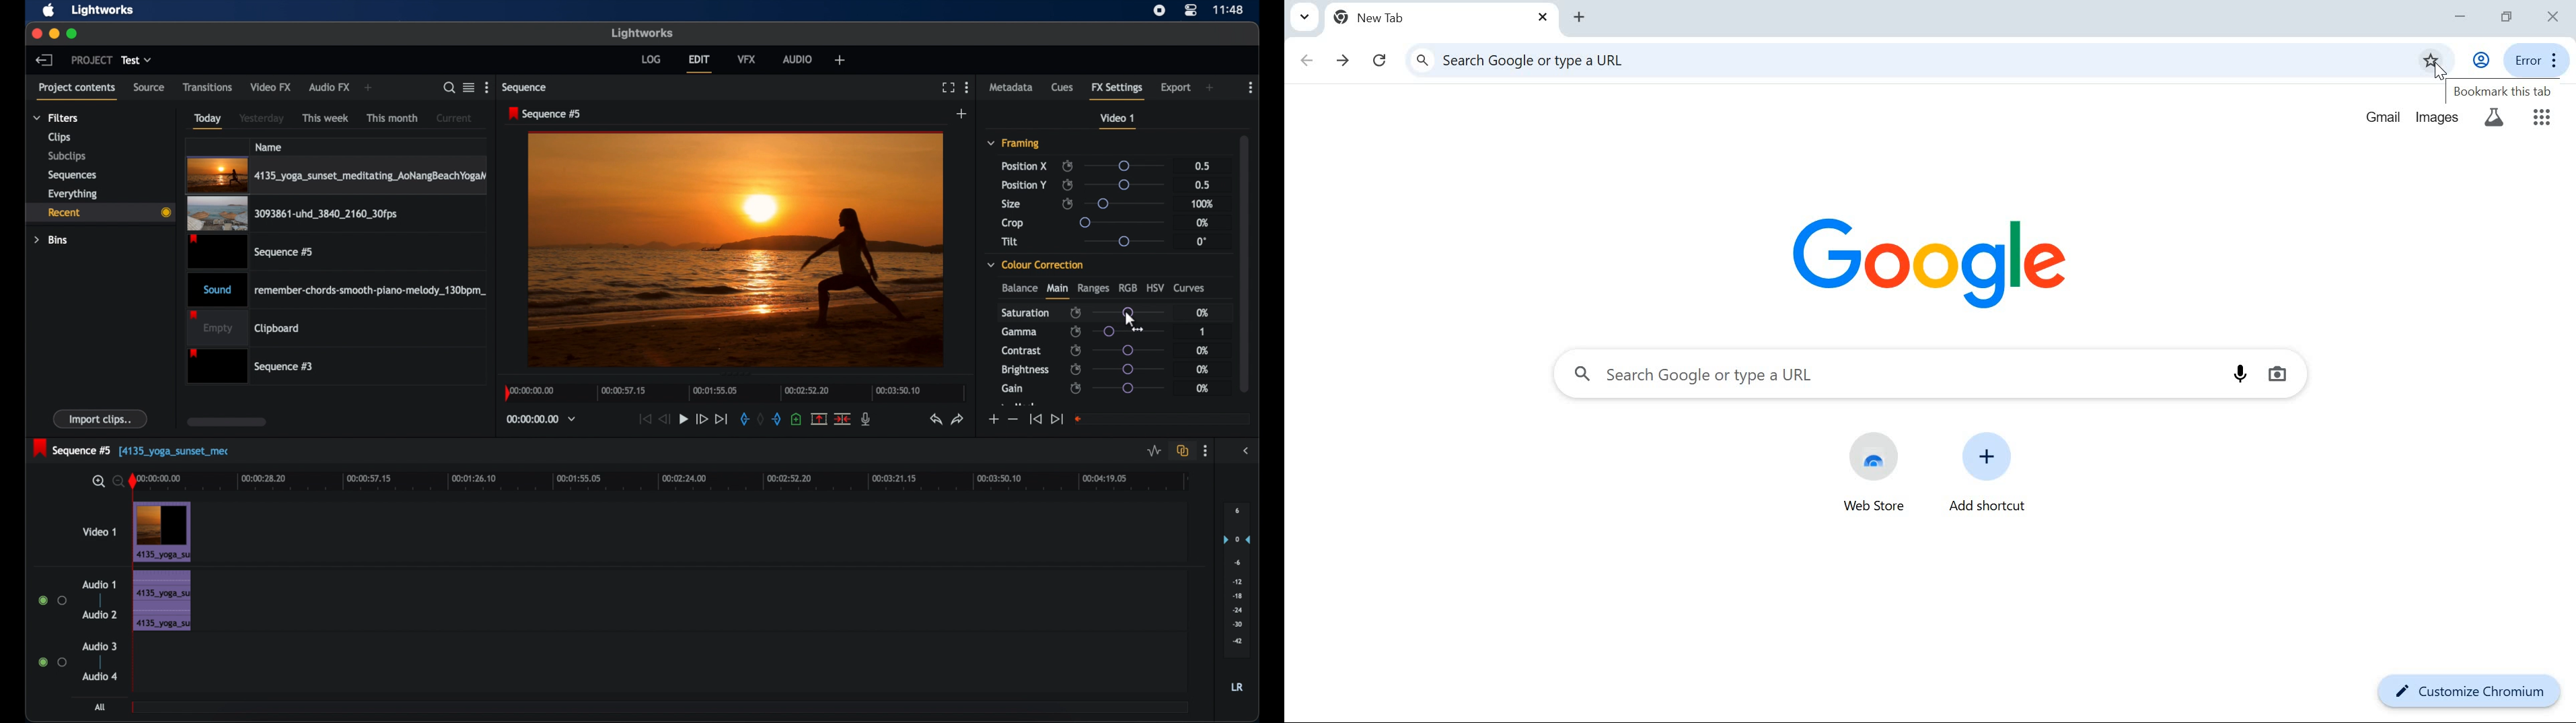 This screenshot has height=728, width=2576. Describe the element at coordinates (101, 419) in the screenshot. I see `import clips` at that location.